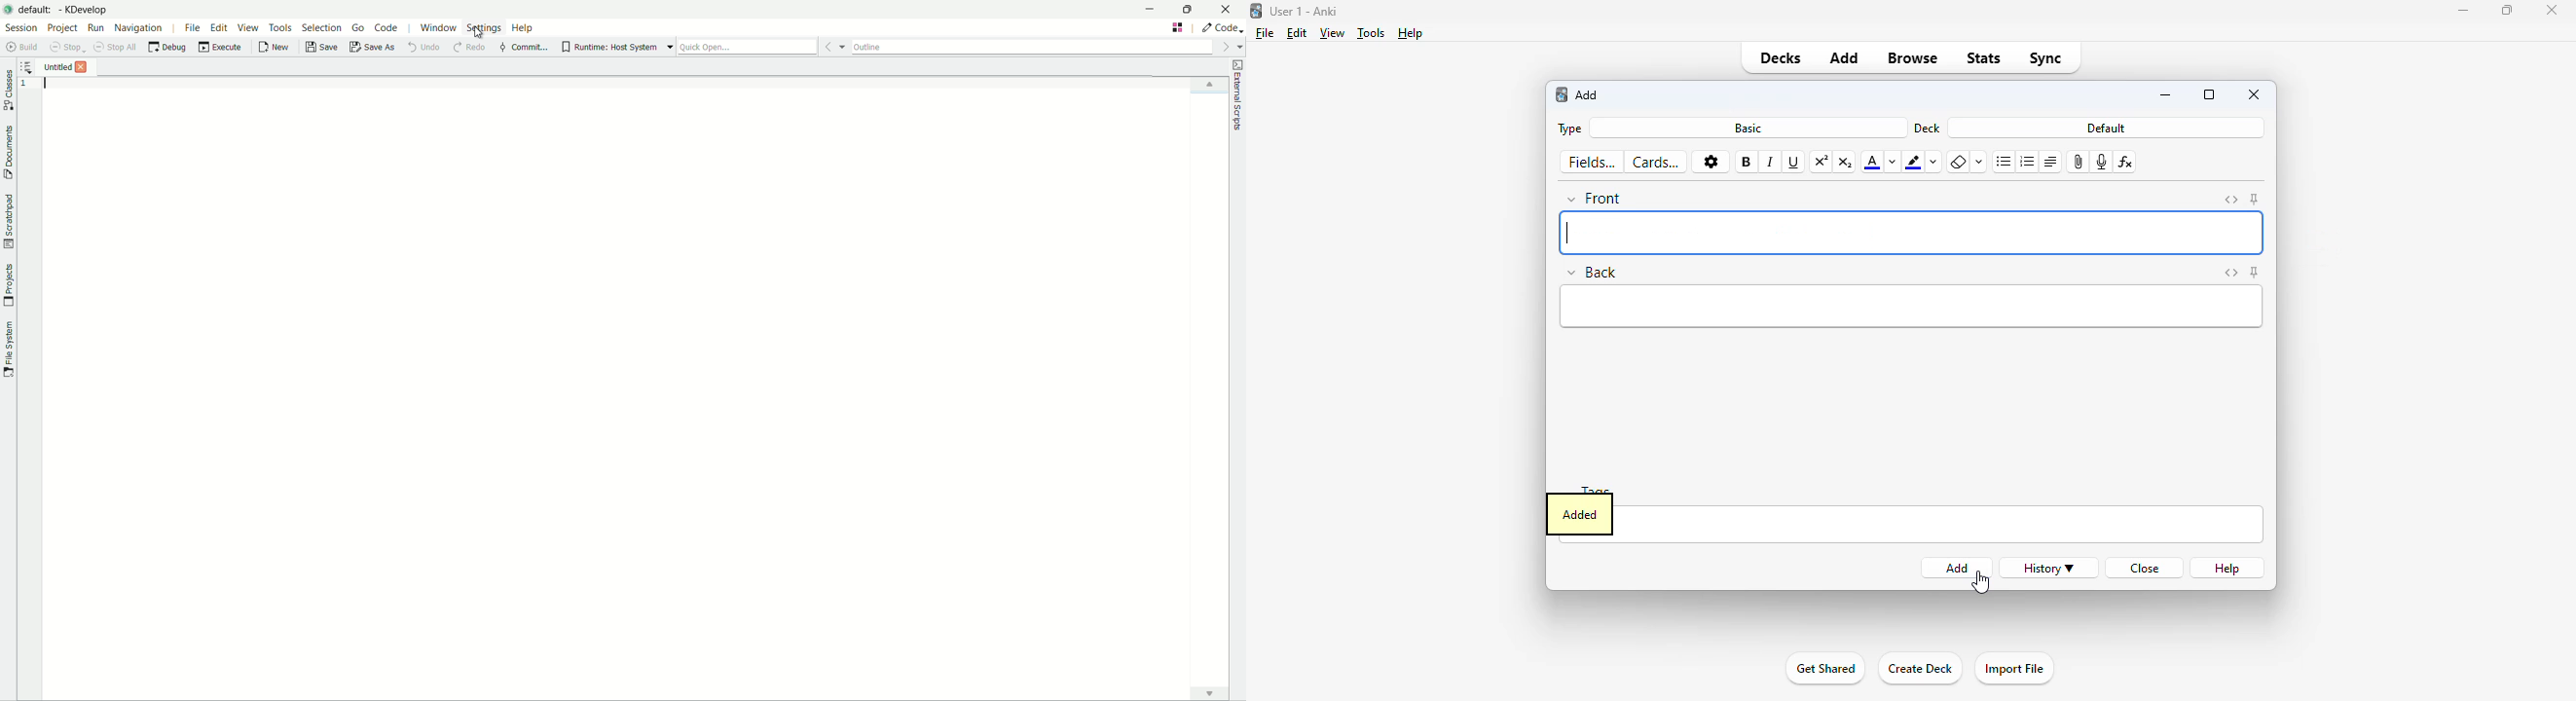 This screenshot has width=2576, height=728. I want to click on close, so click(2146, 568).